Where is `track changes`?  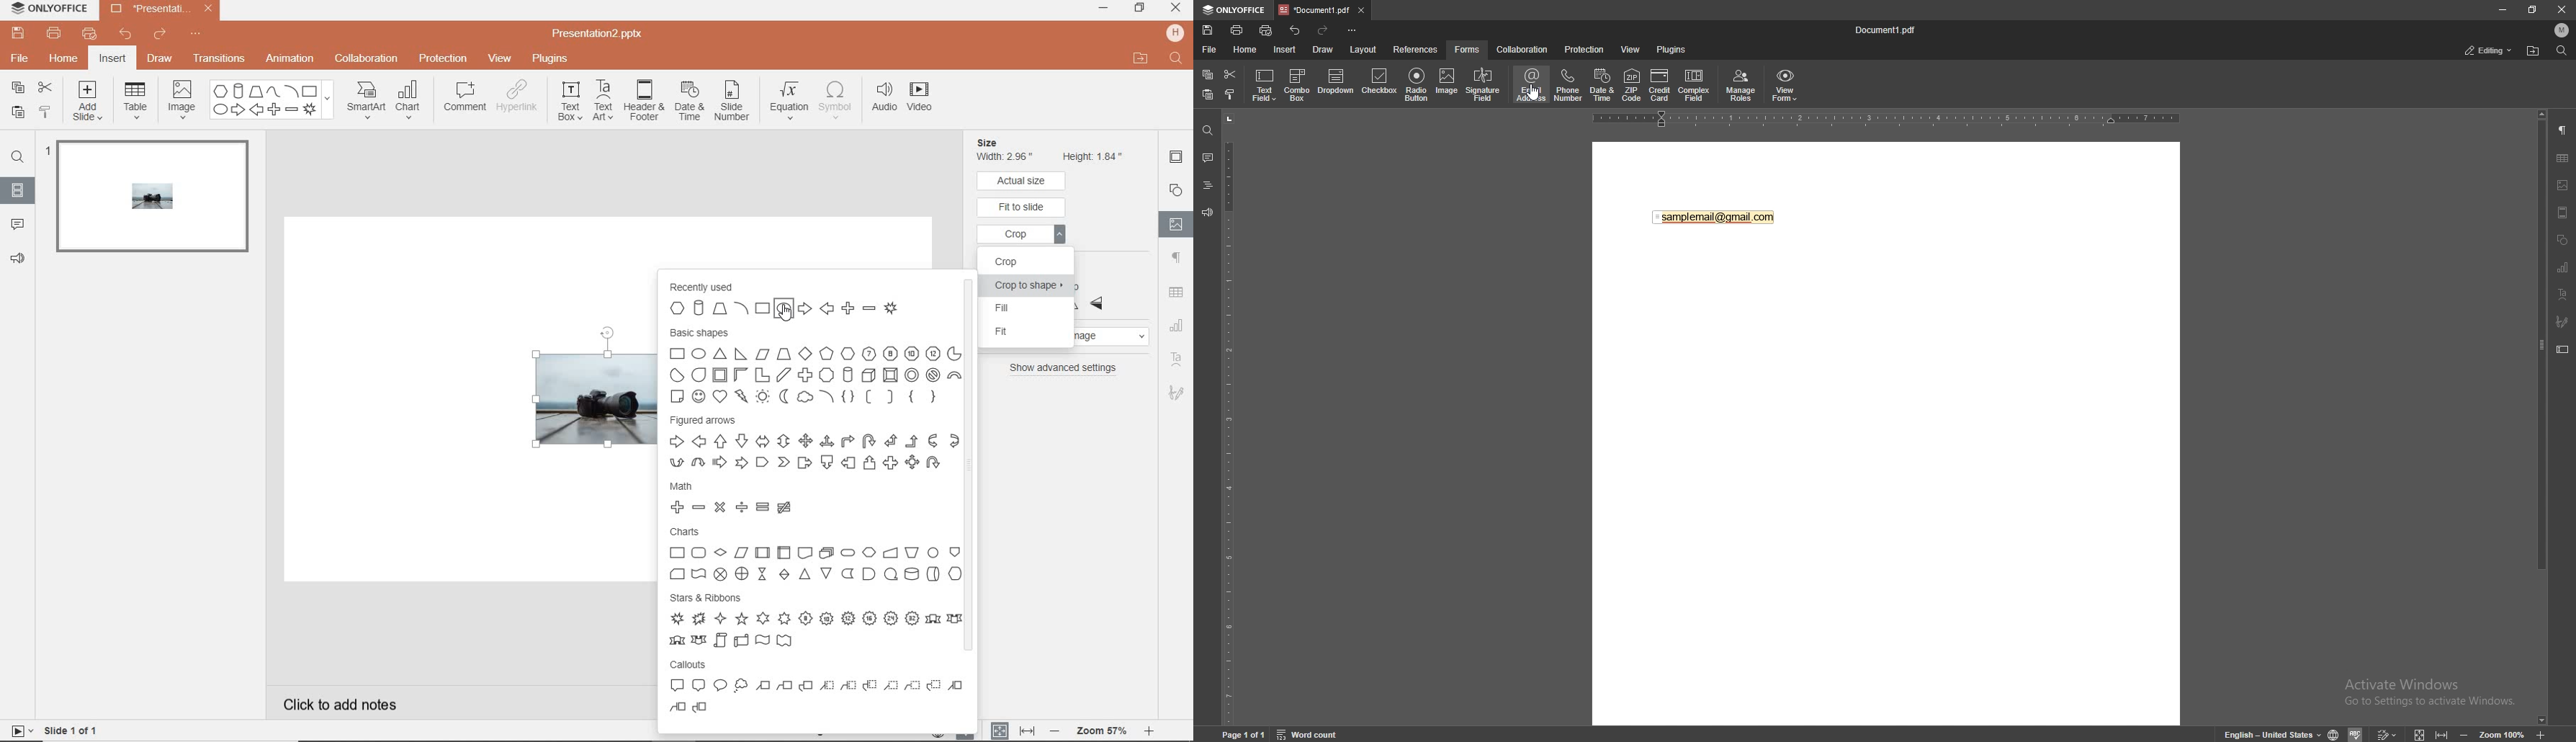
track changes is located at coordinates (2387, 733).